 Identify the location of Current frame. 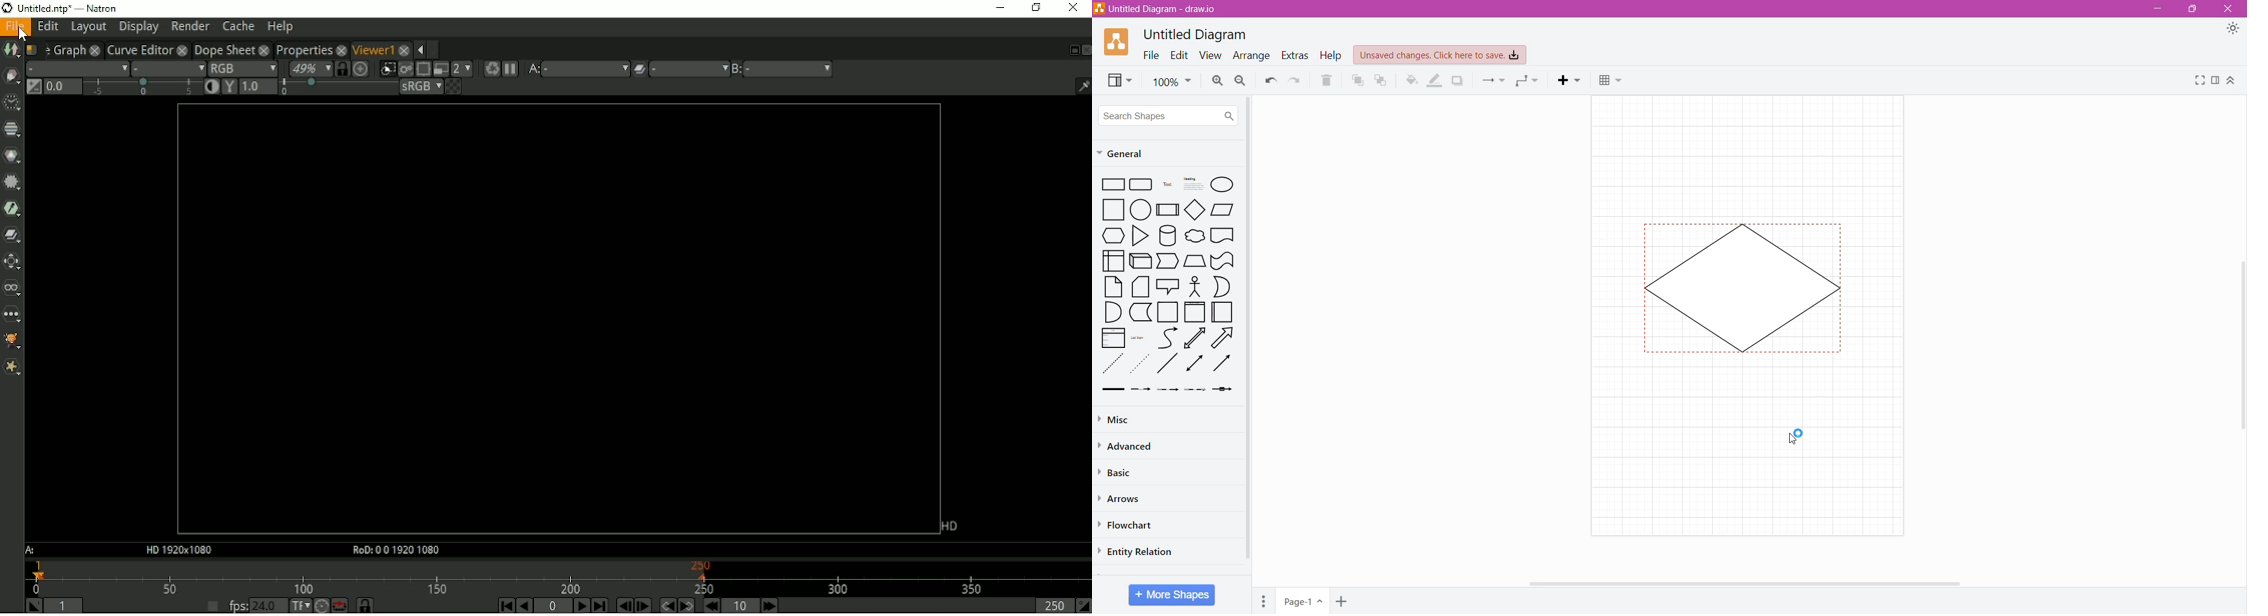
(554, 606).